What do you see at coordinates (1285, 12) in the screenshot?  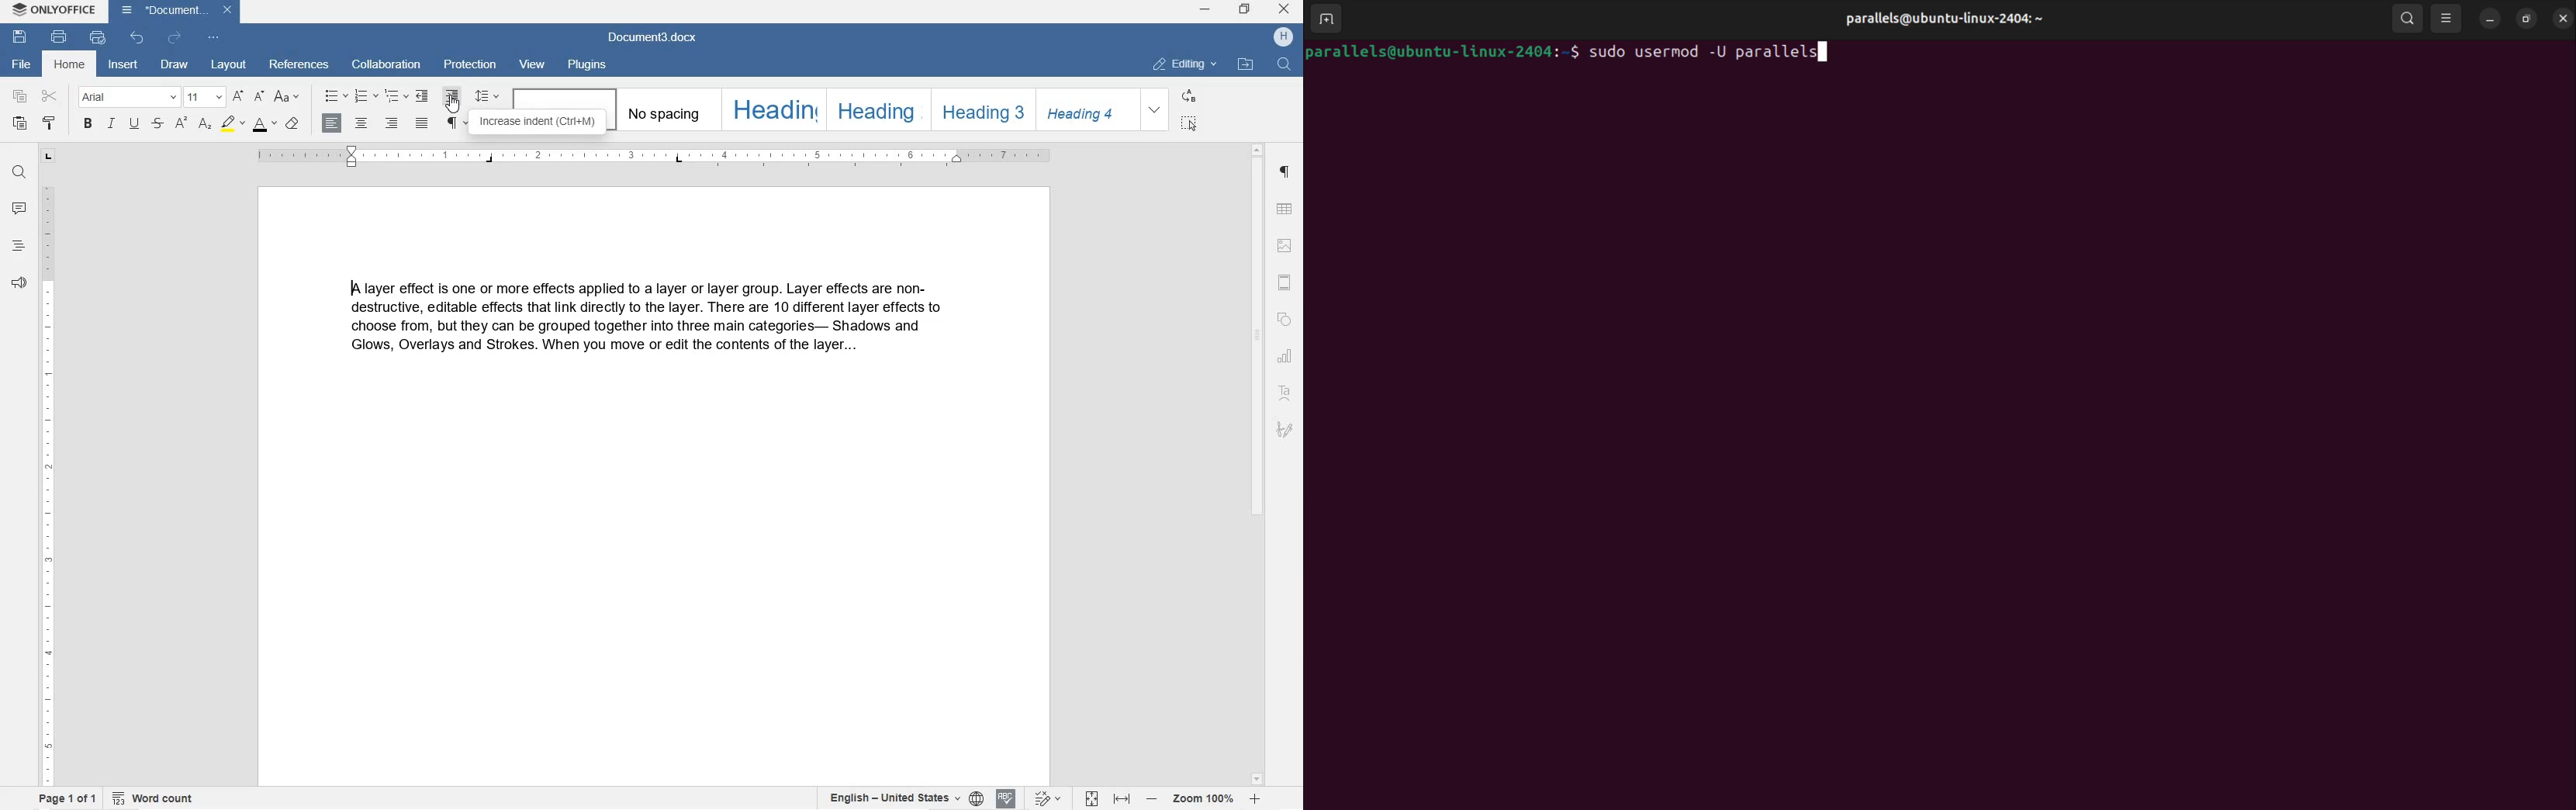 I see `CLOSE` at bounding box center [1285, 12].